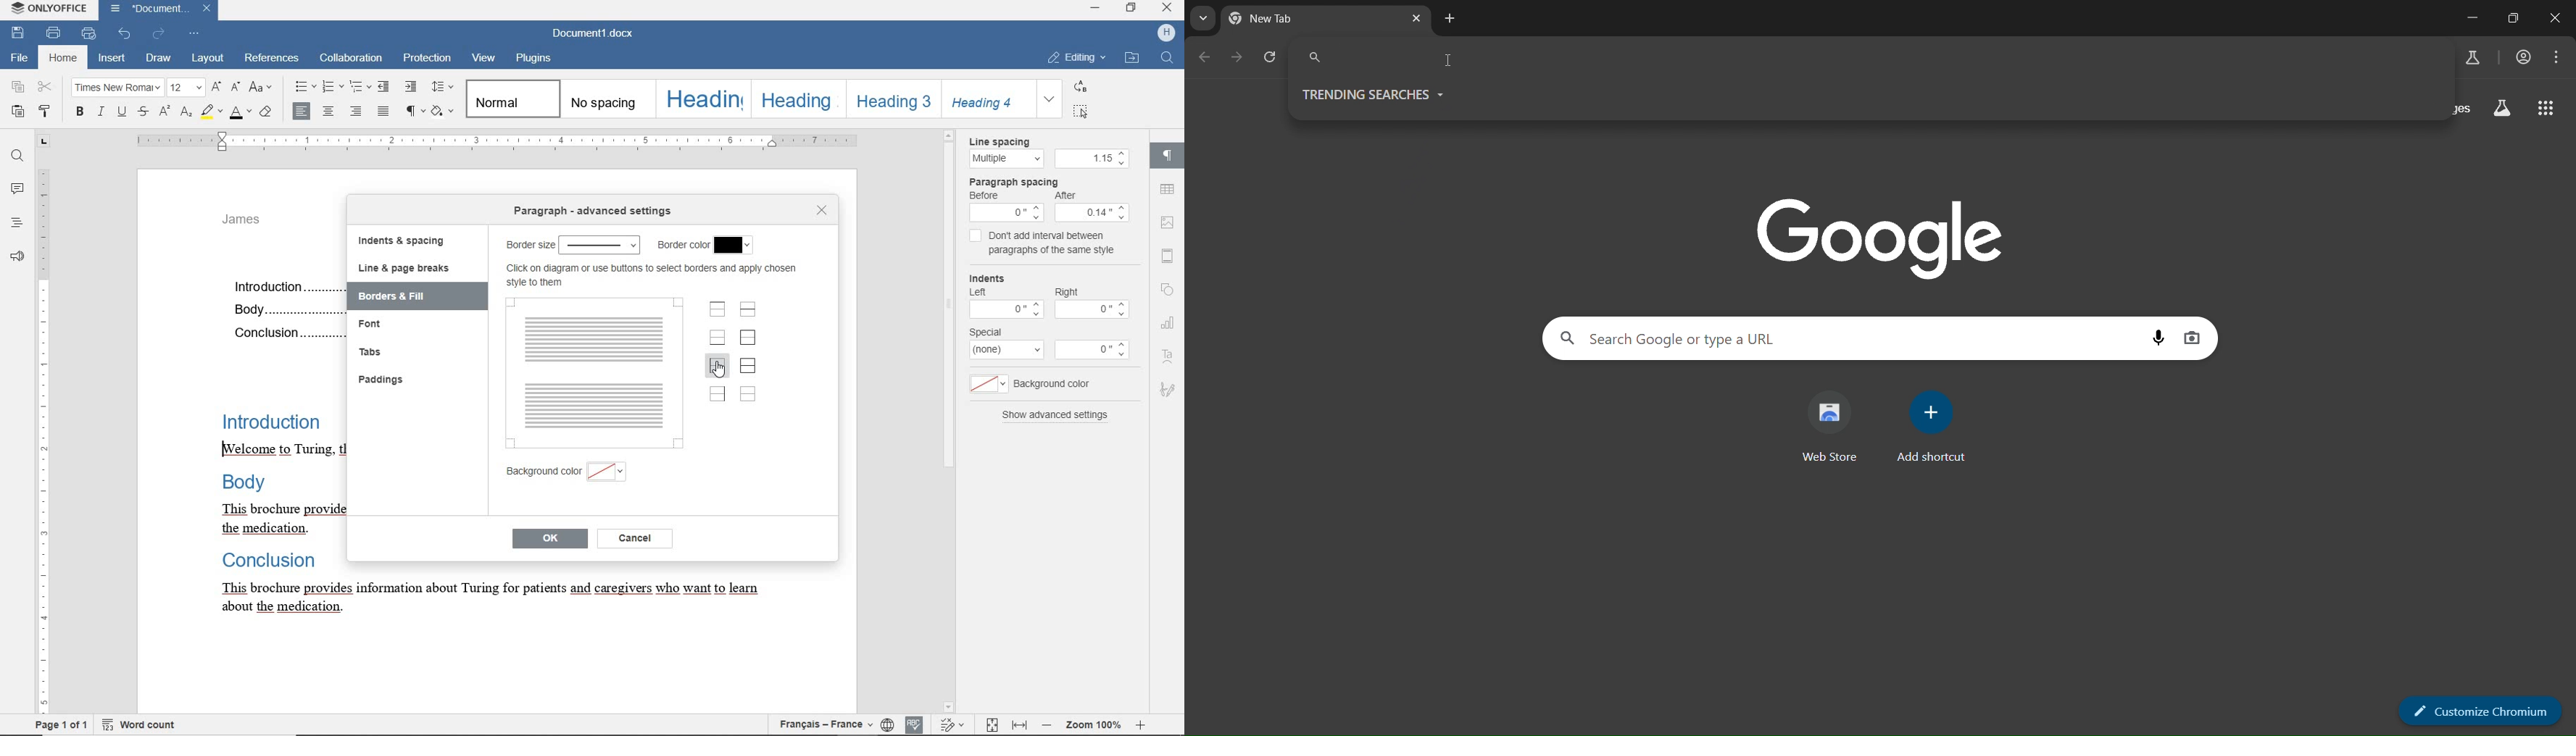 This screenshot has height=756, width=2576. What do you see at coordinates (443, 87) in the screenshot?
I see `paragraph line spacing` at bounding box center [443, 87].